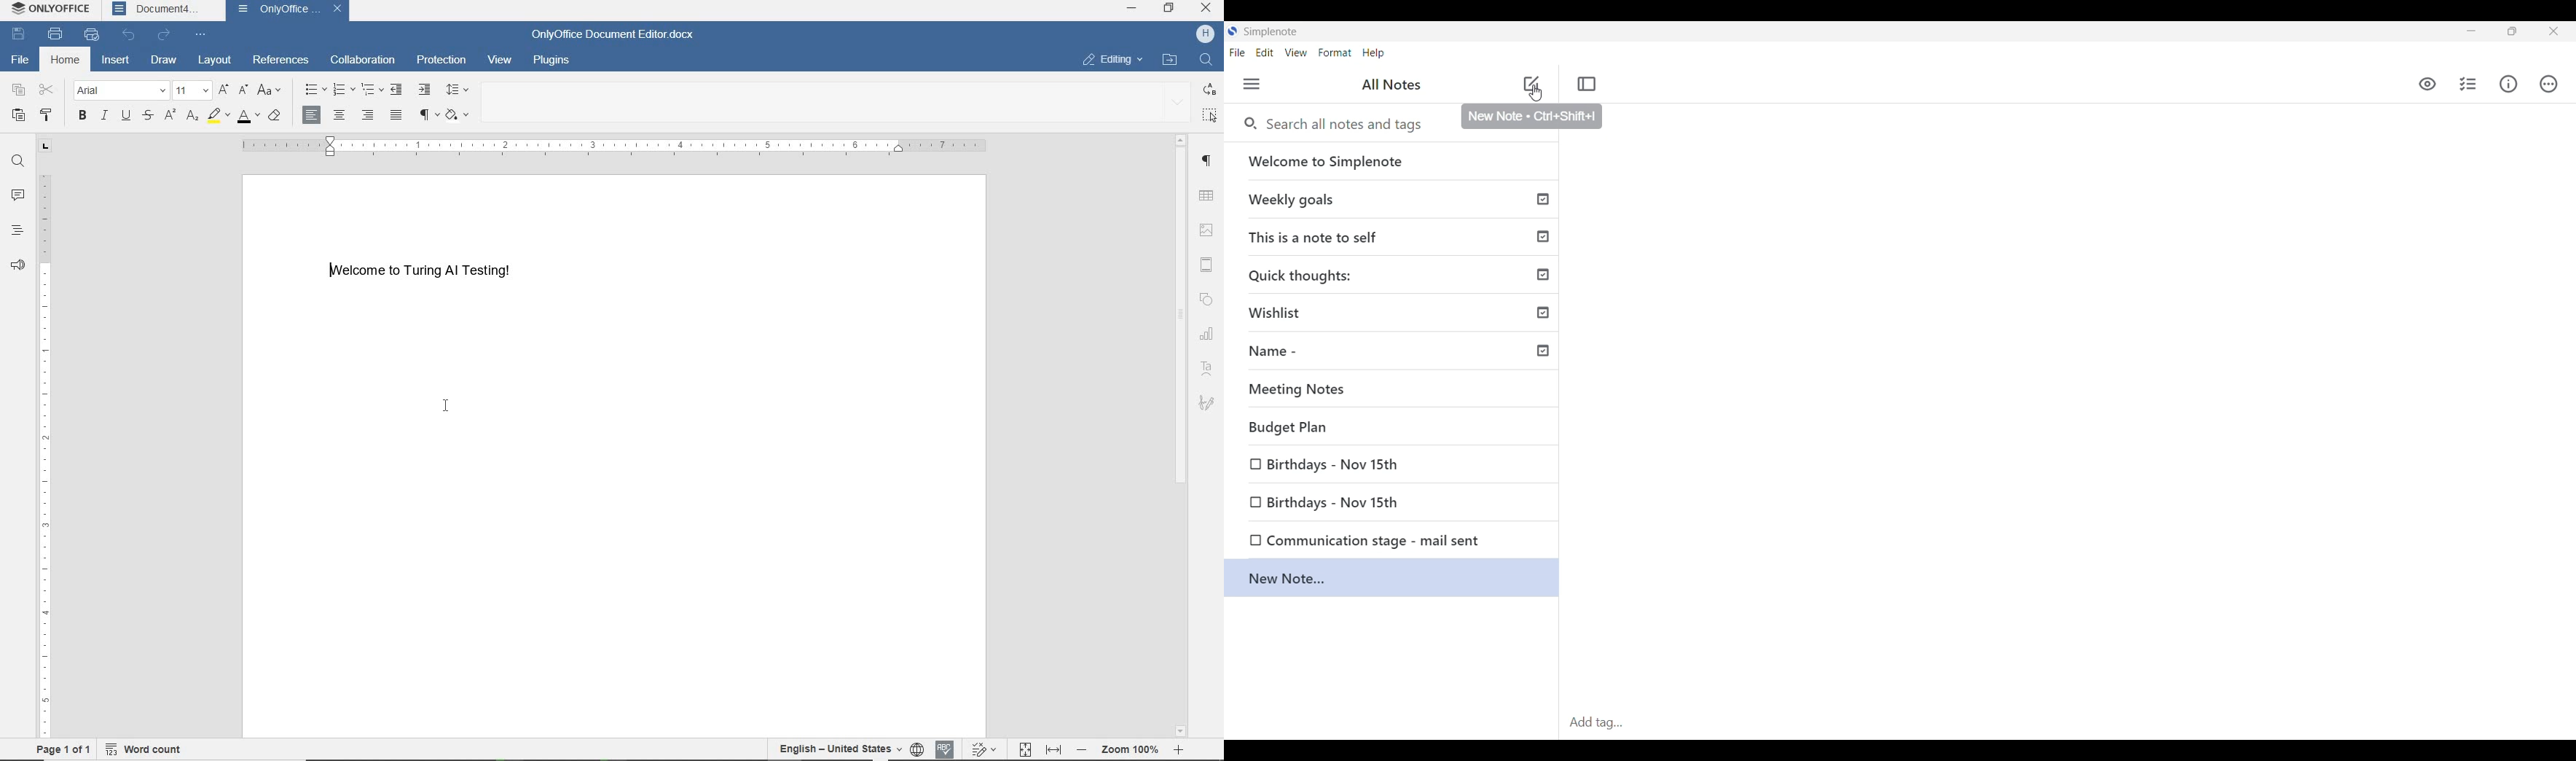  What do you see at coordinates (1206, 35) in the screenshot?
I see `H (User account)` at bounding box center [1206, 35].